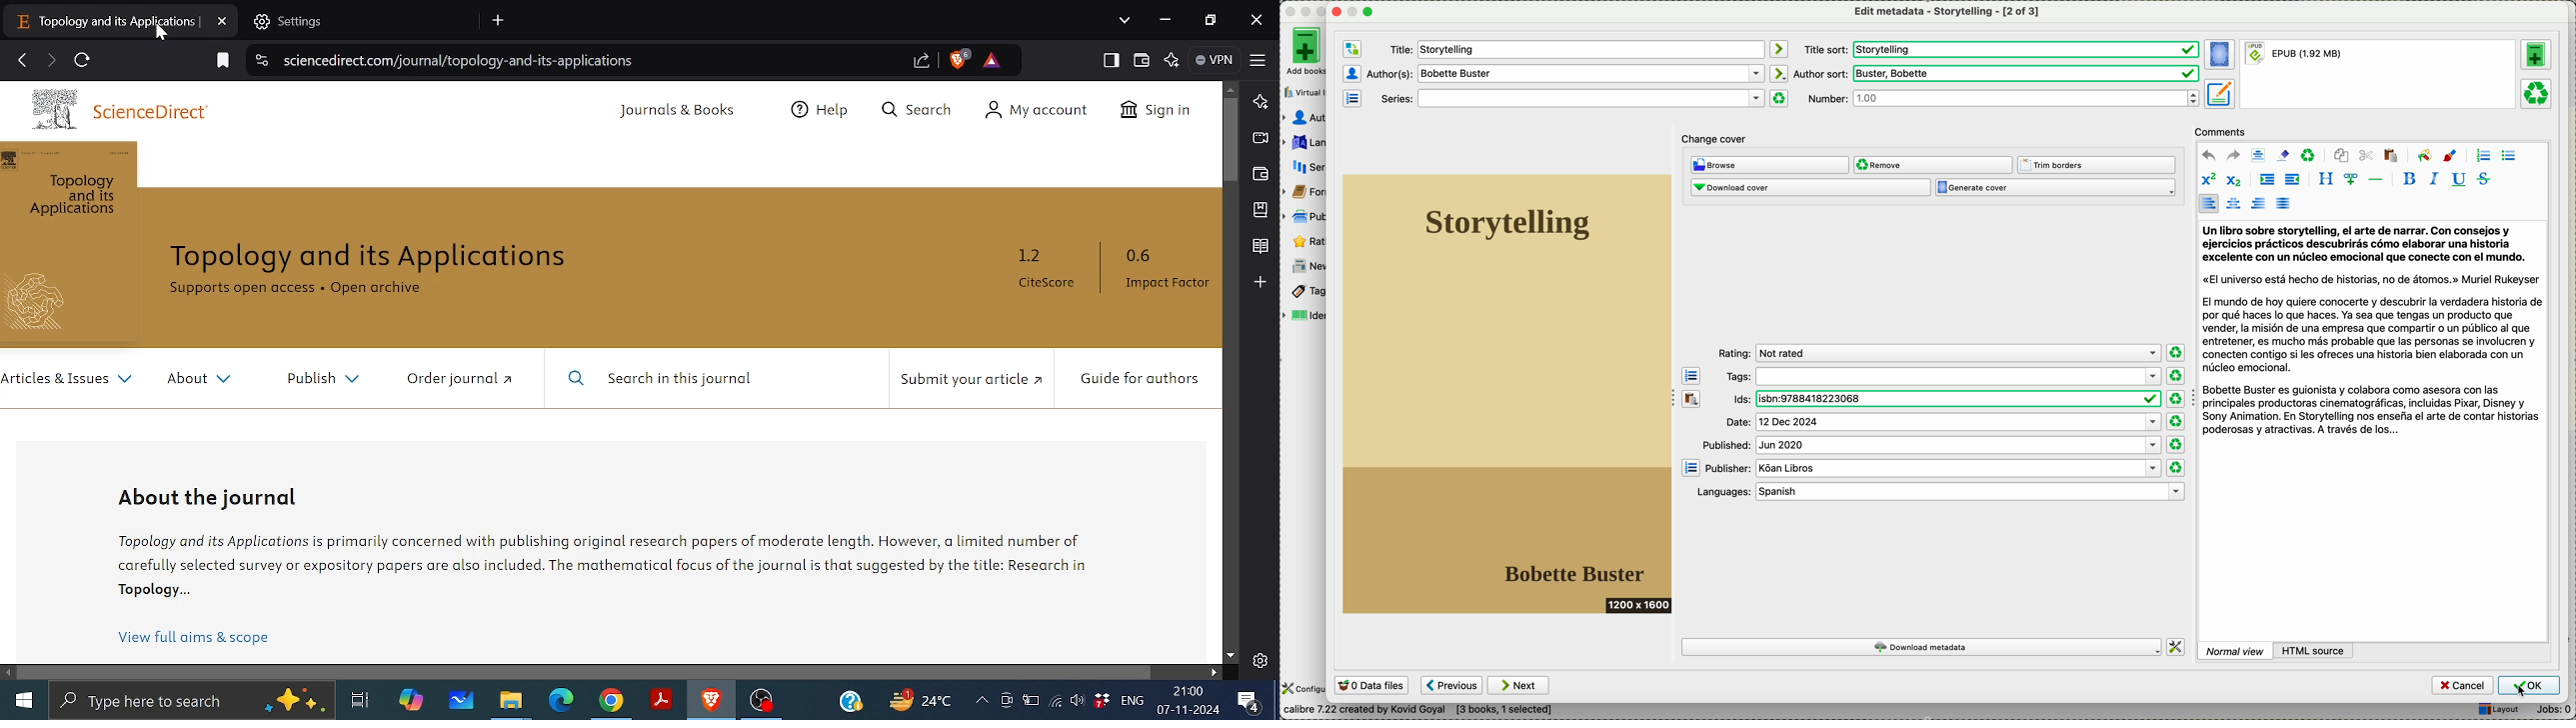 This screenshot has width=2576, height=728. What do you see at coordinates (1922, 647) in the screenshot?
I see `download metadata` at bounding box center [1922, 647].